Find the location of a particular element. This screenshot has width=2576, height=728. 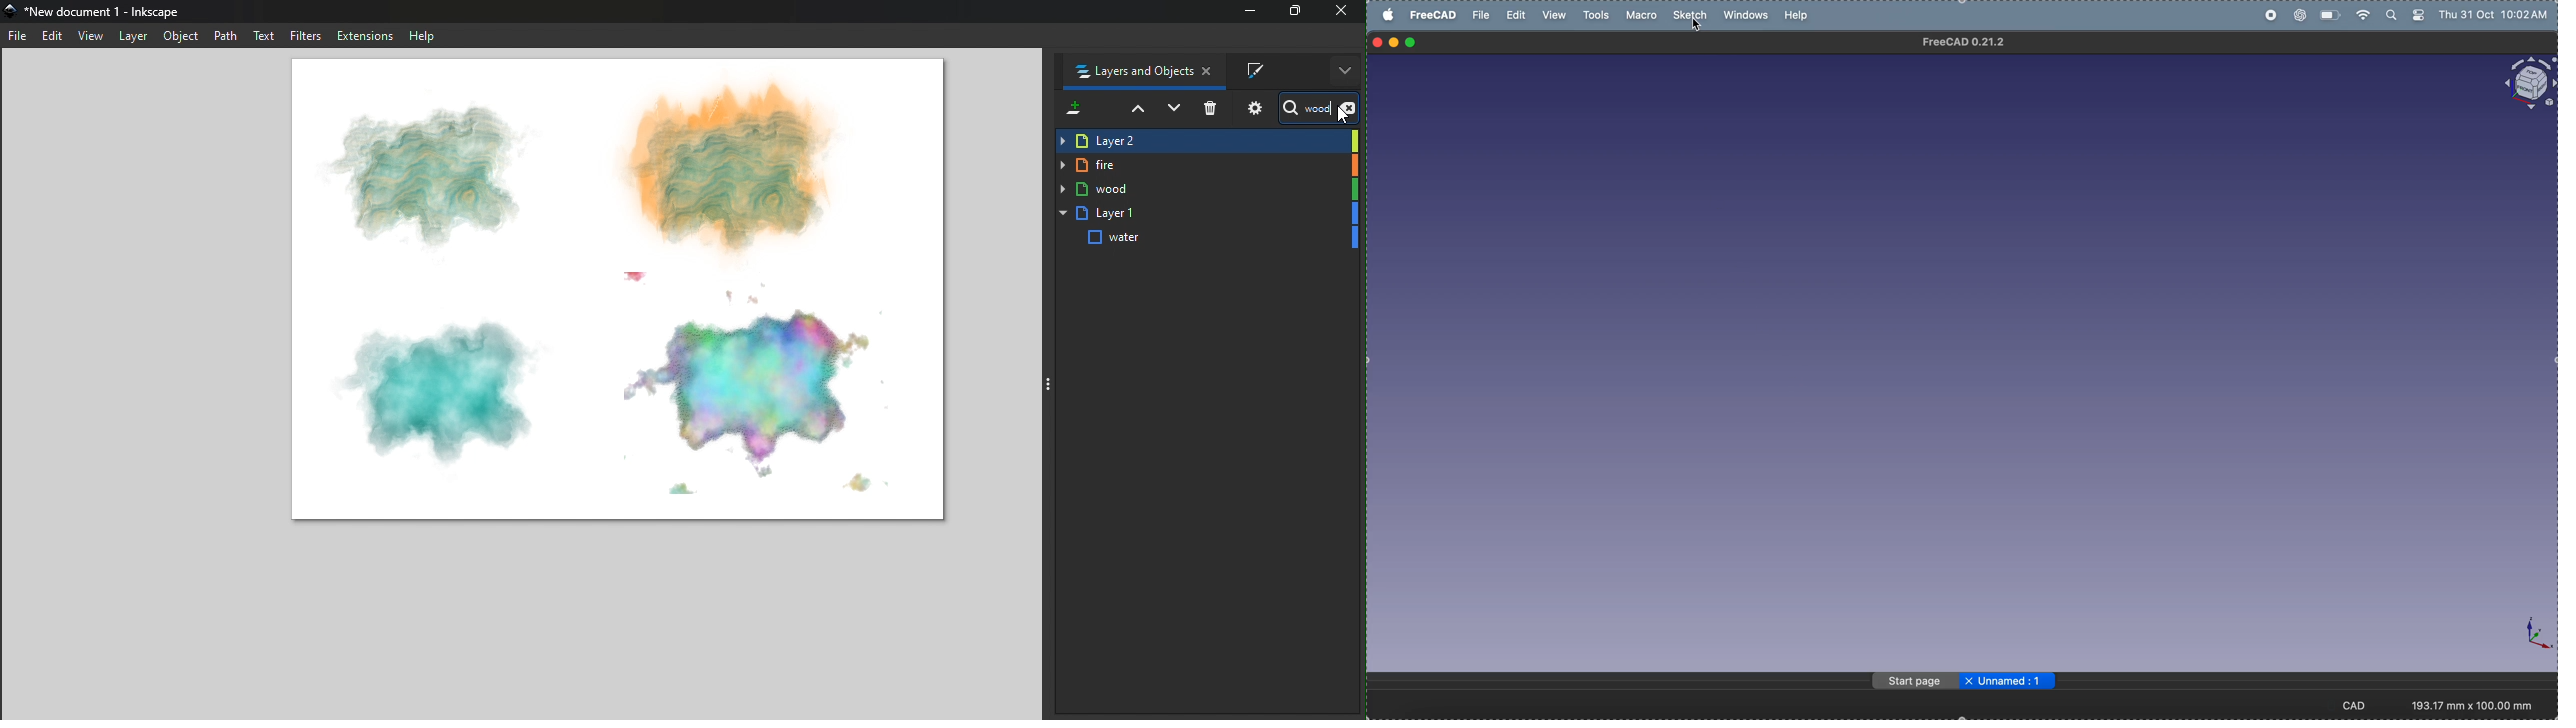

view is located at coordinates (1553, 15).